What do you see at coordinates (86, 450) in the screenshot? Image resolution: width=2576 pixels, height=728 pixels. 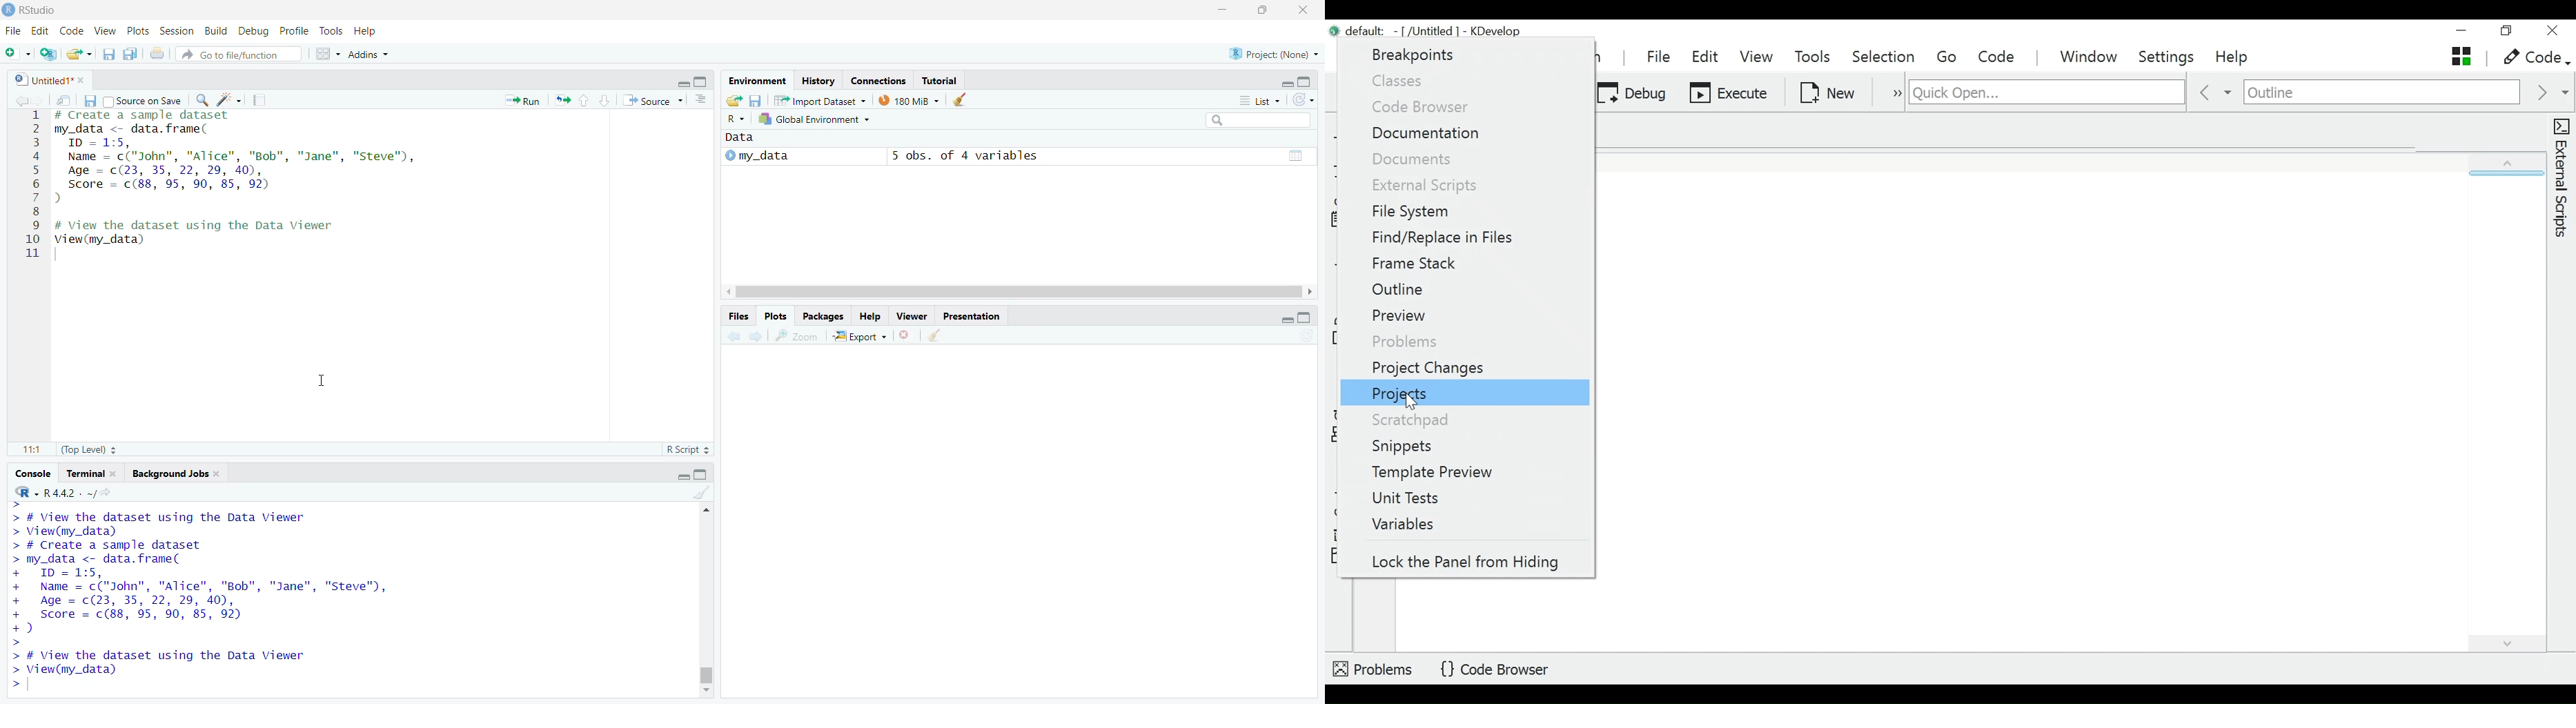 I see `Top Level` at bounding box center [86, 450].